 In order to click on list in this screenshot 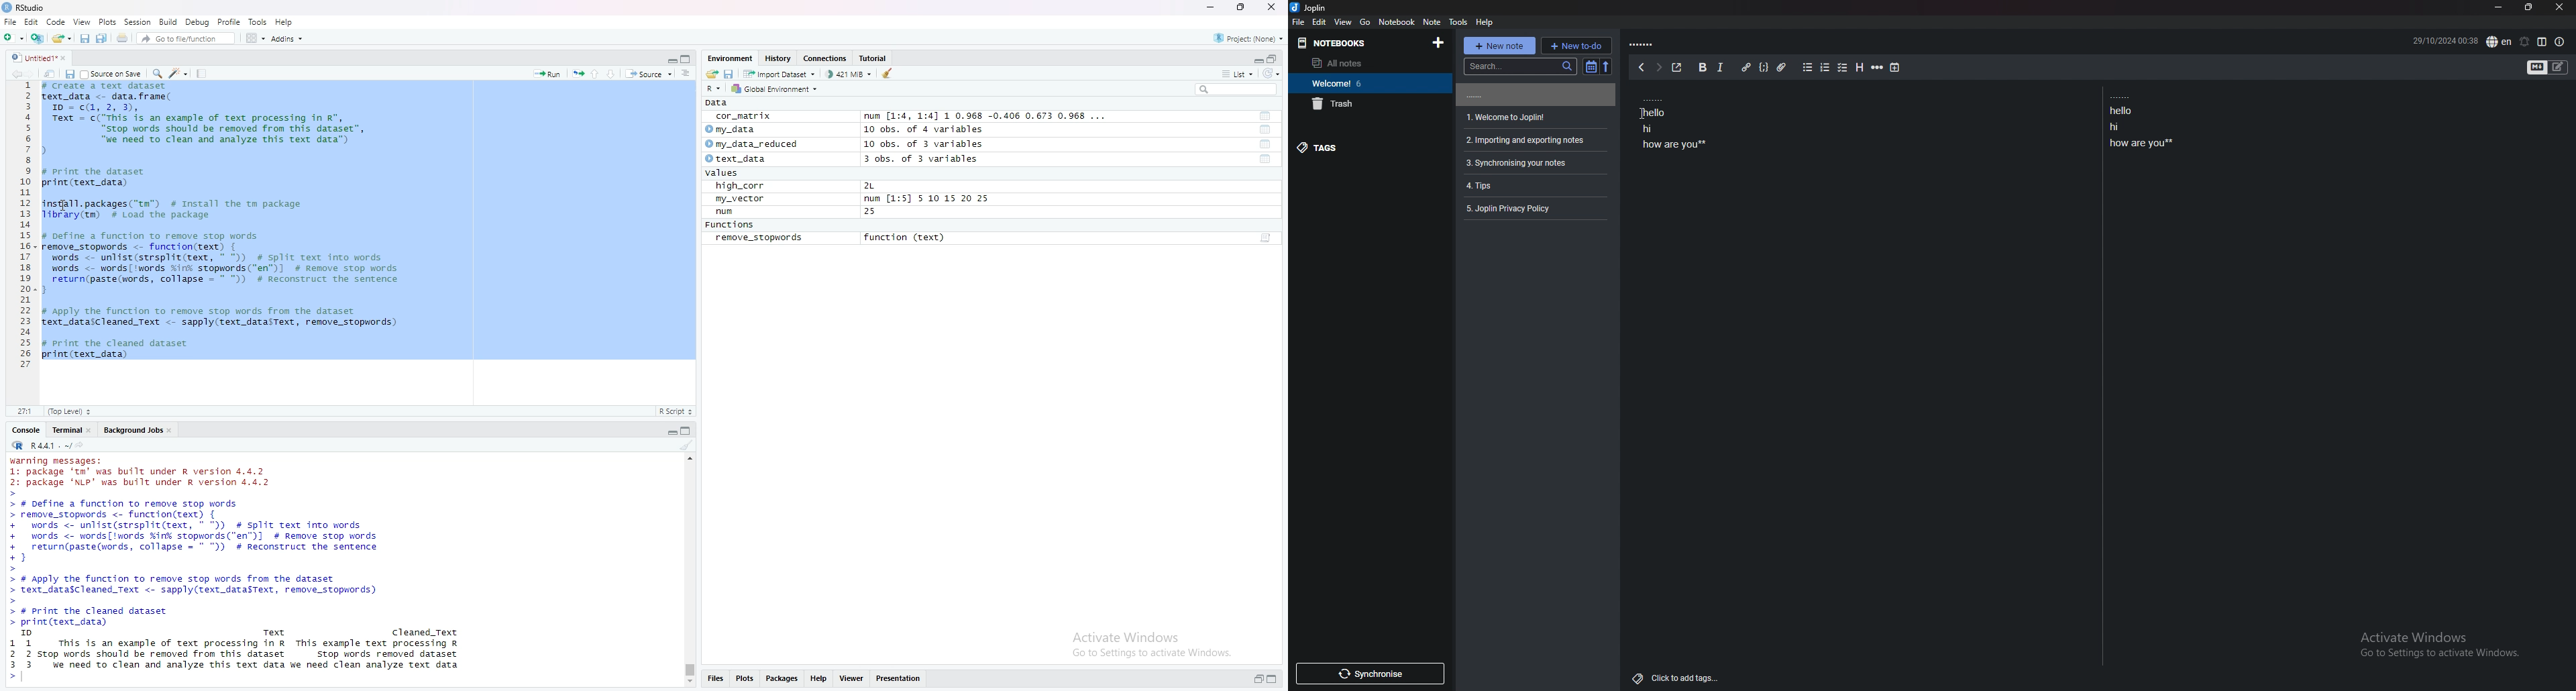, I will do `click(1240, 74)`.